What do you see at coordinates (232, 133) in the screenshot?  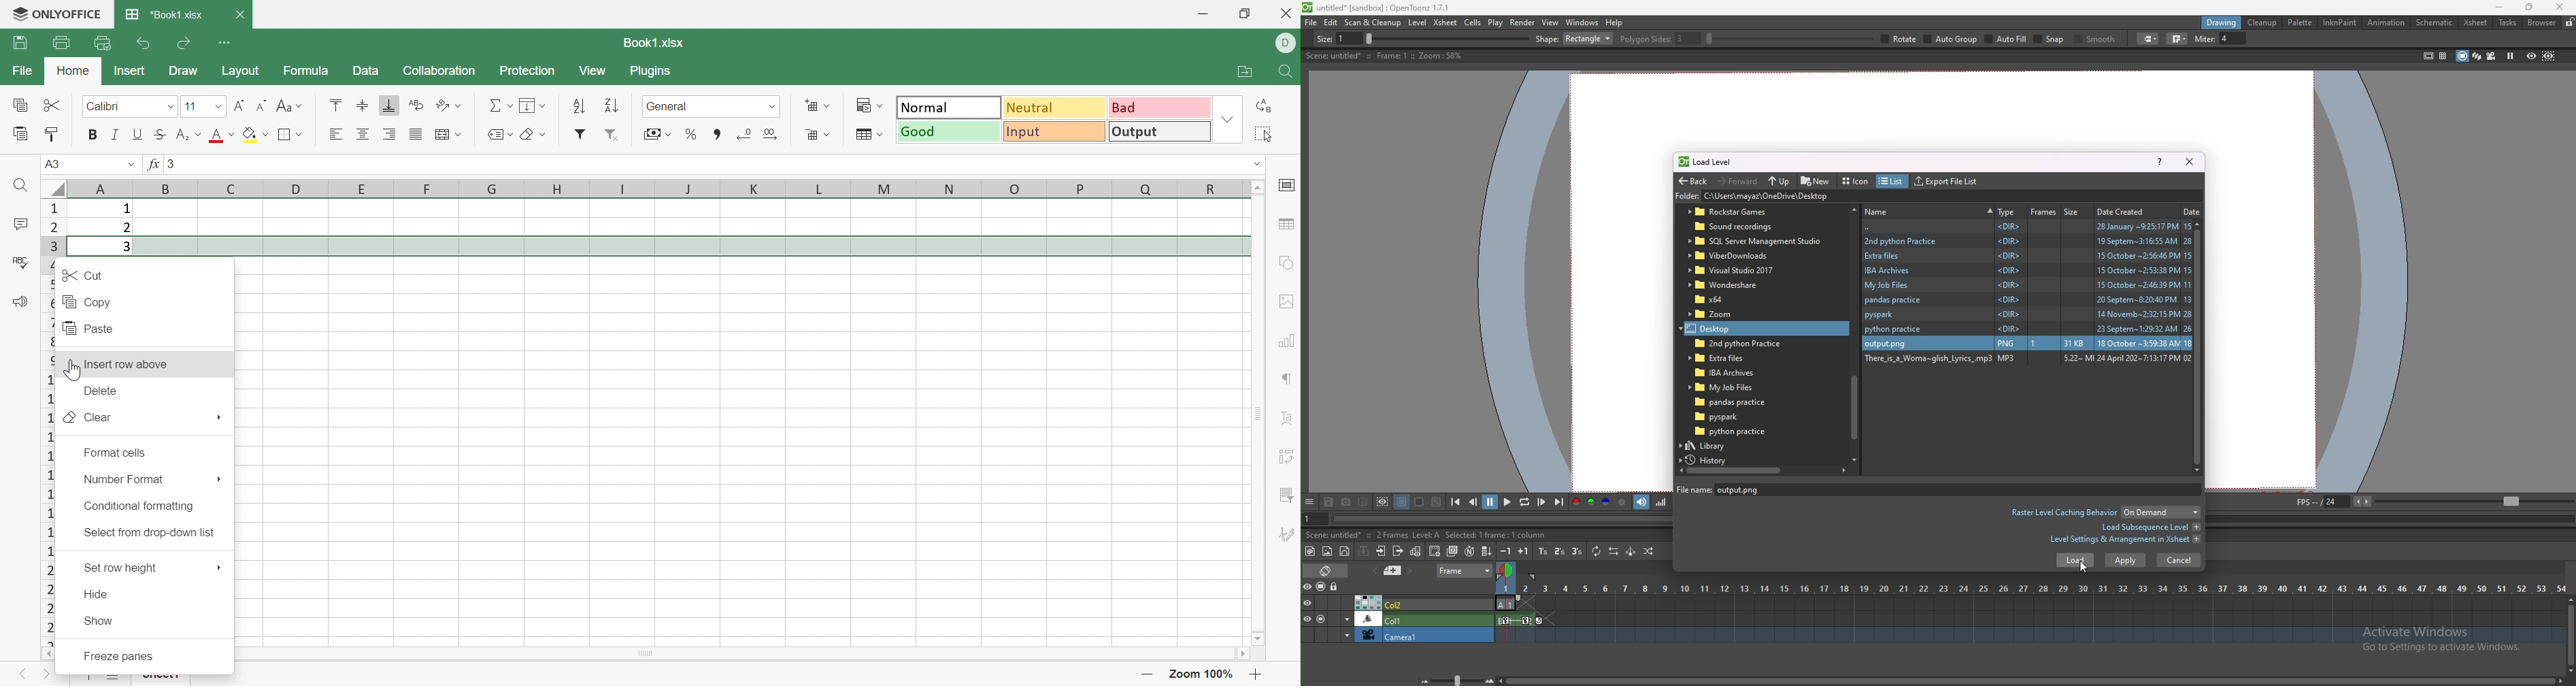 I see `Drop Down` at bounding box center [232, 133].